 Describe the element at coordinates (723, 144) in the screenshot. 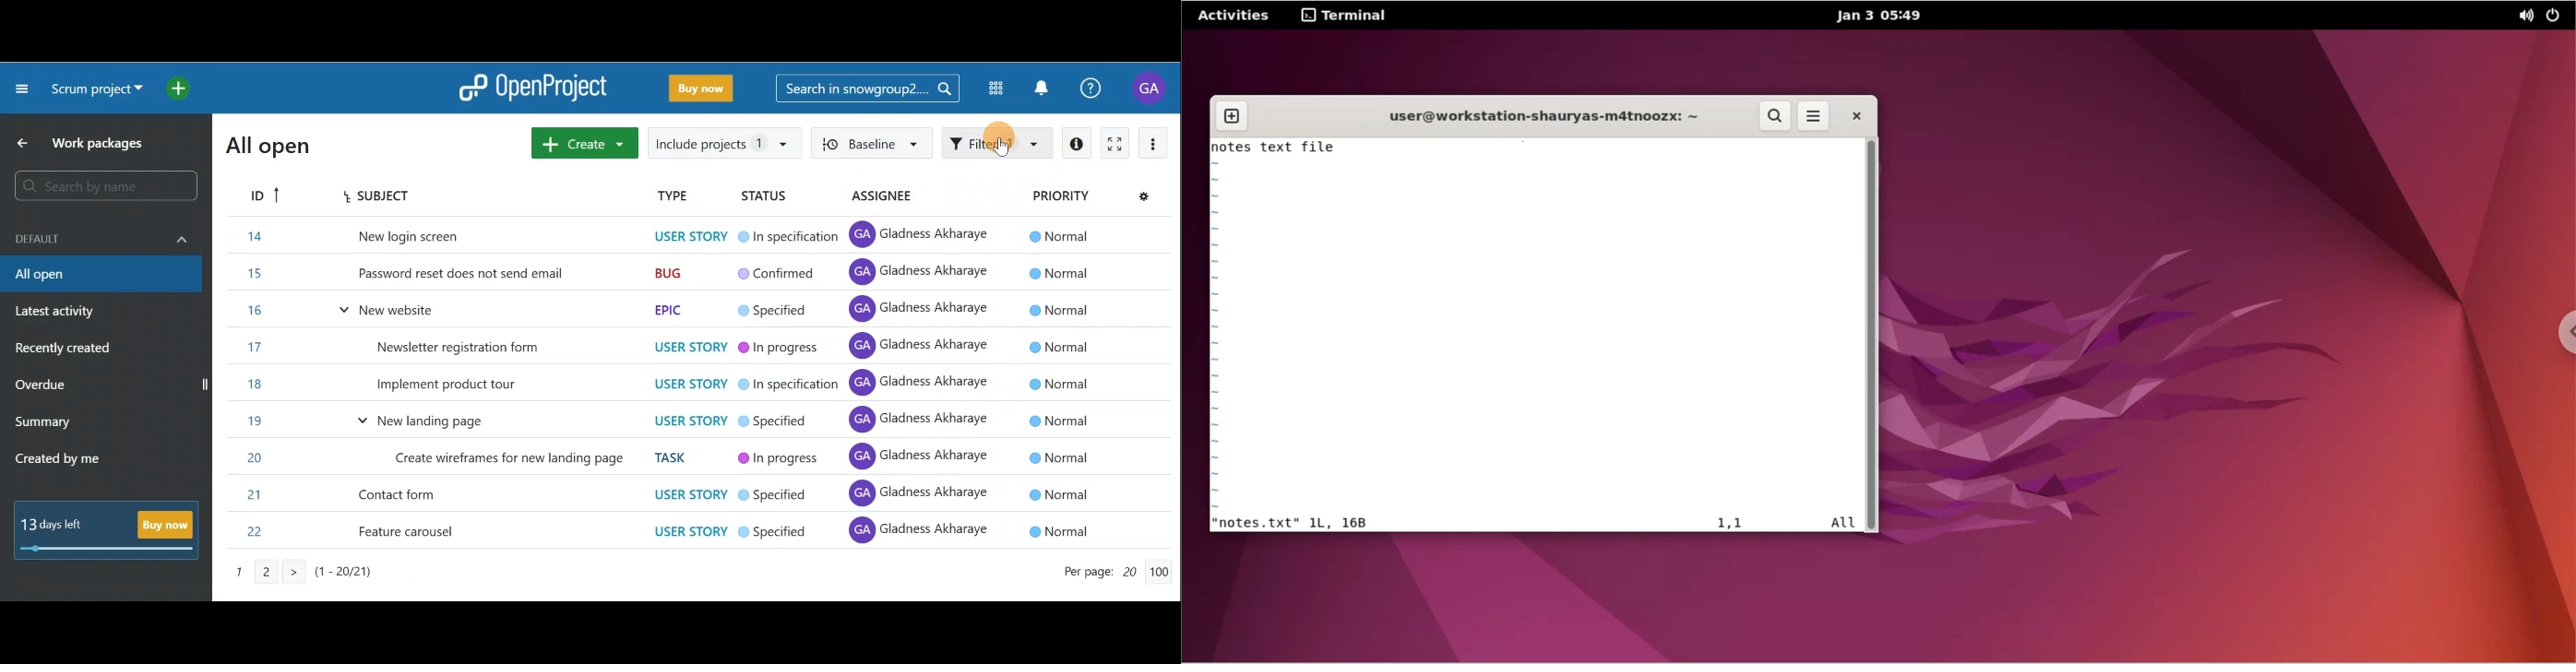

I see `Include projects` at that location.